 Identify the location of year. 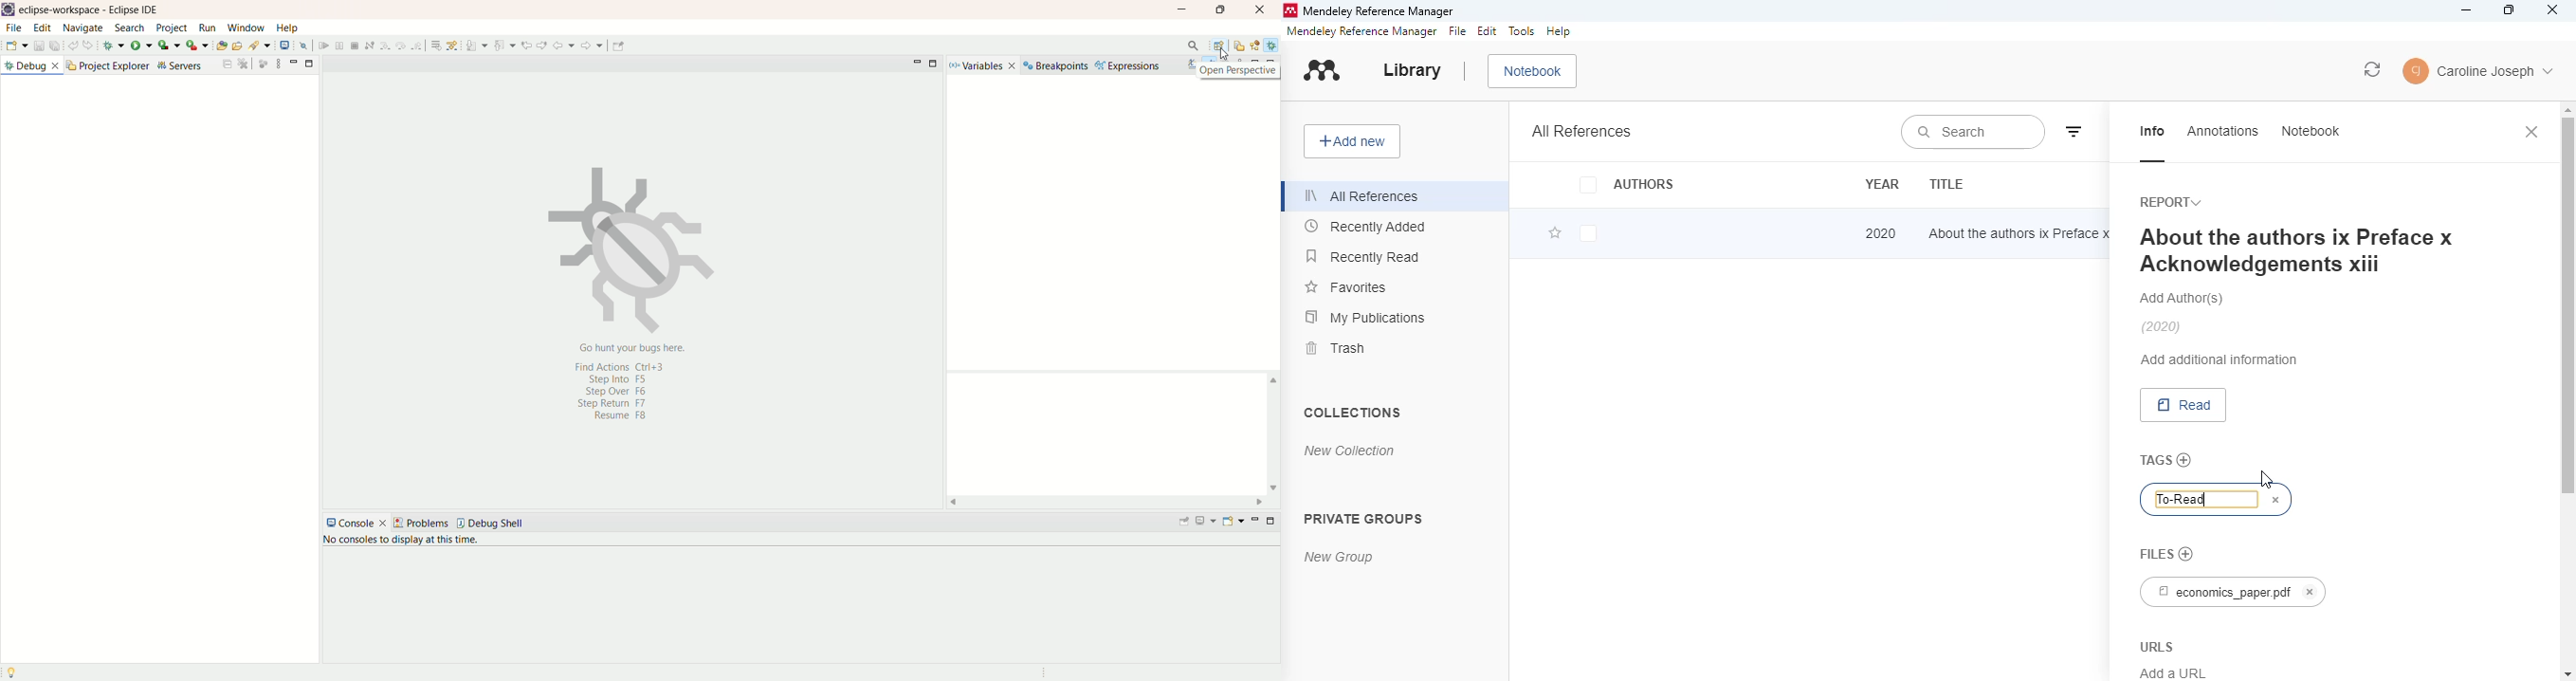
(1883, 184).